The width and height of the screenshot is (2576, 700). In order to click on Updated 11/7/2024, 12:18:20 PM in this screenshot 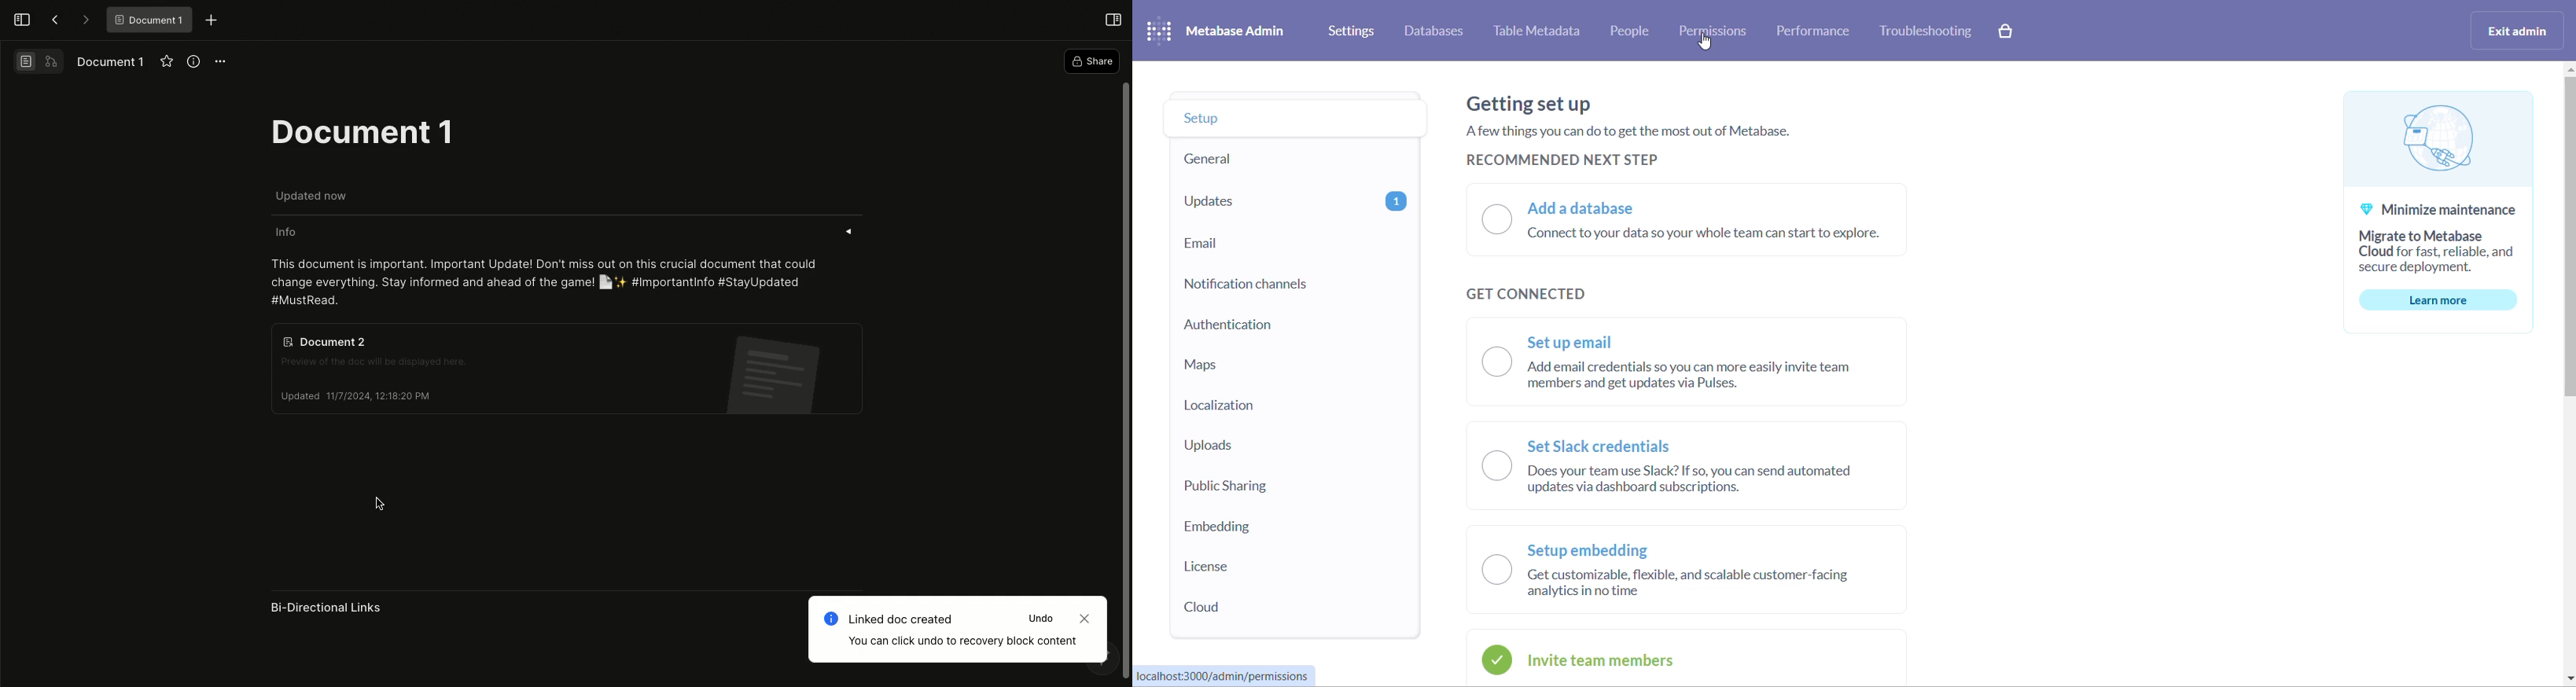, I will do `click(352, 395)`.